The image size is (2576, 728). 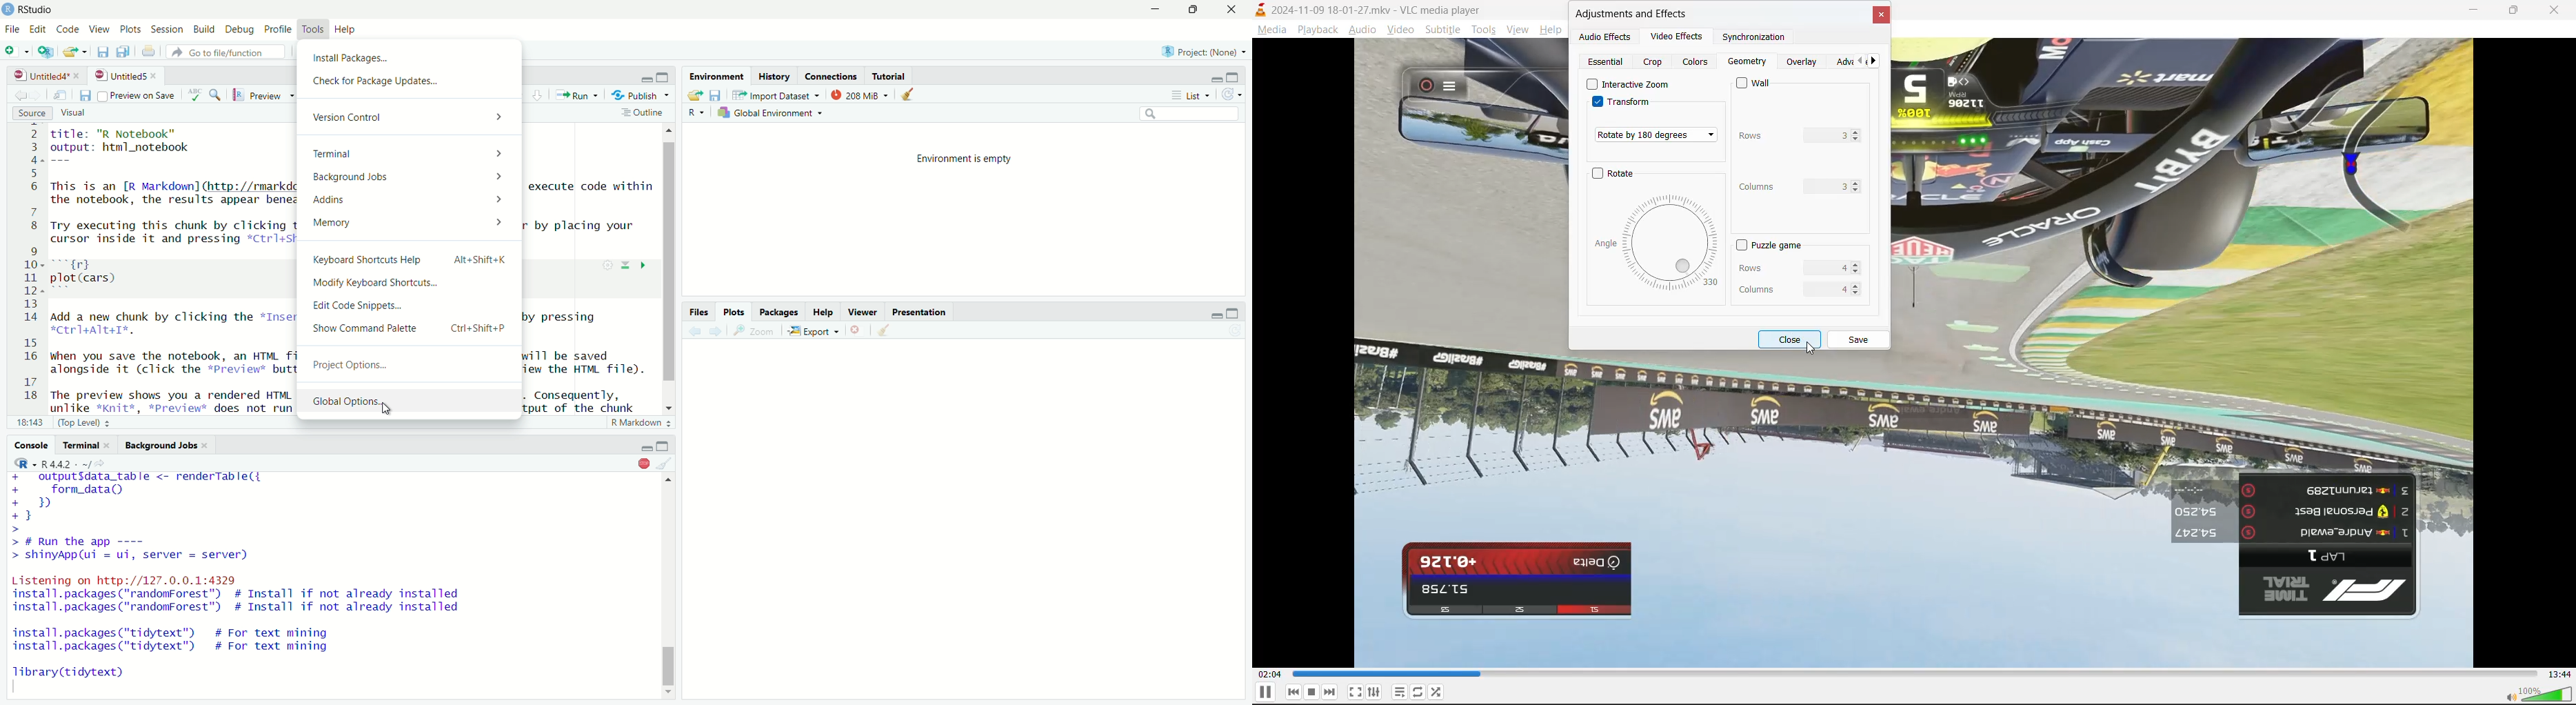 What do you see at coordinates (919, 312) in the screenshot?
I see `Presentation` at bounding box center [919, 312].